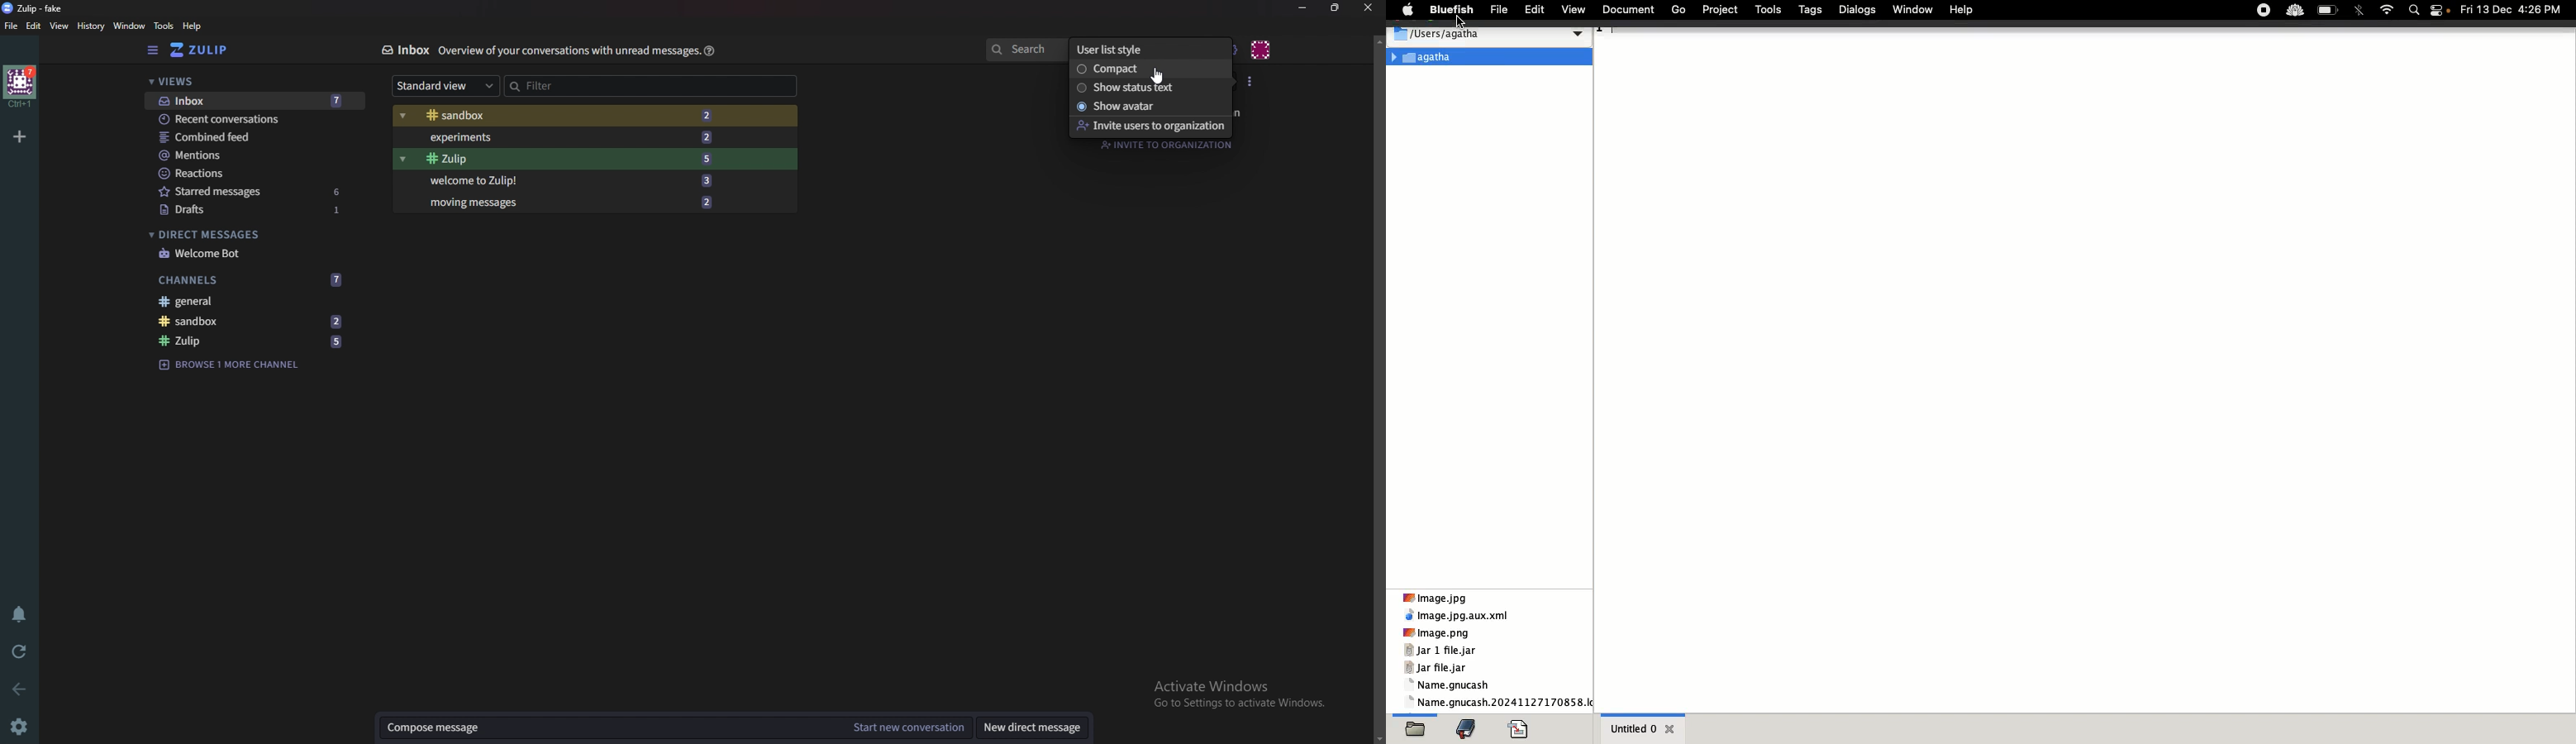  Describe the element at coordinates (256, 321) in the screenshot. I see `sandbox` at that location.